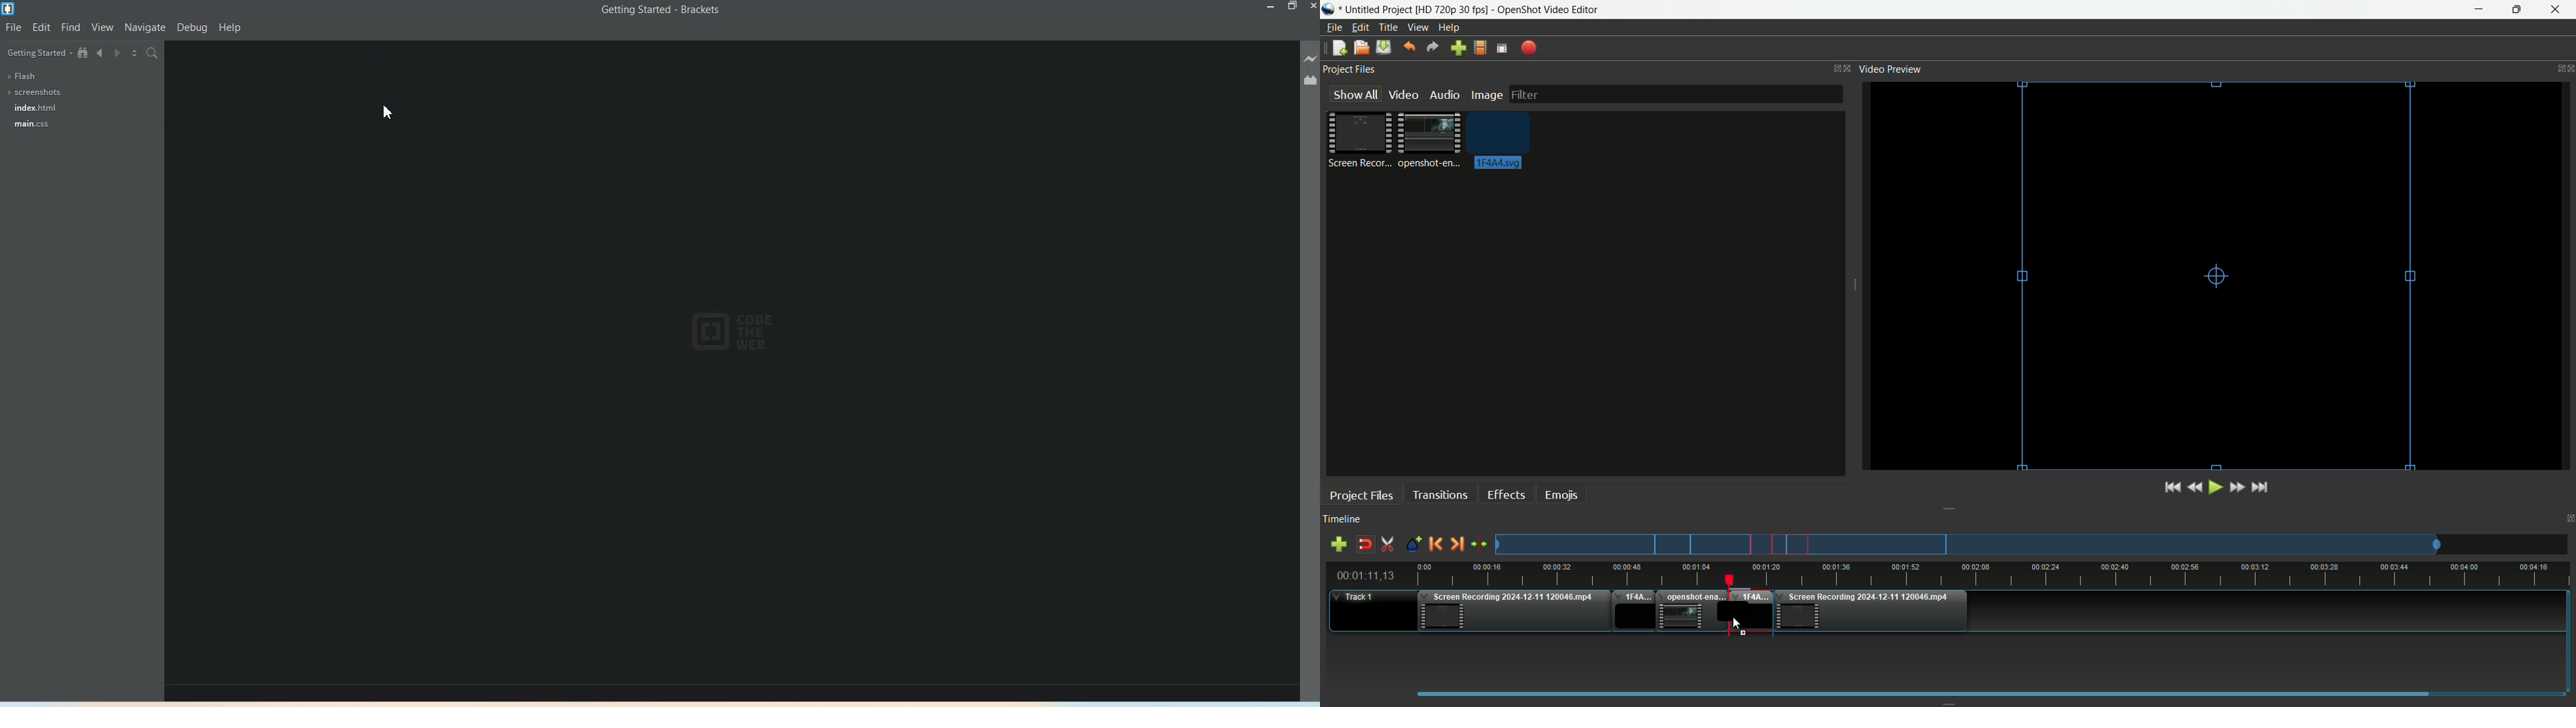  I want to click on Next marker, so click(1455, 545).